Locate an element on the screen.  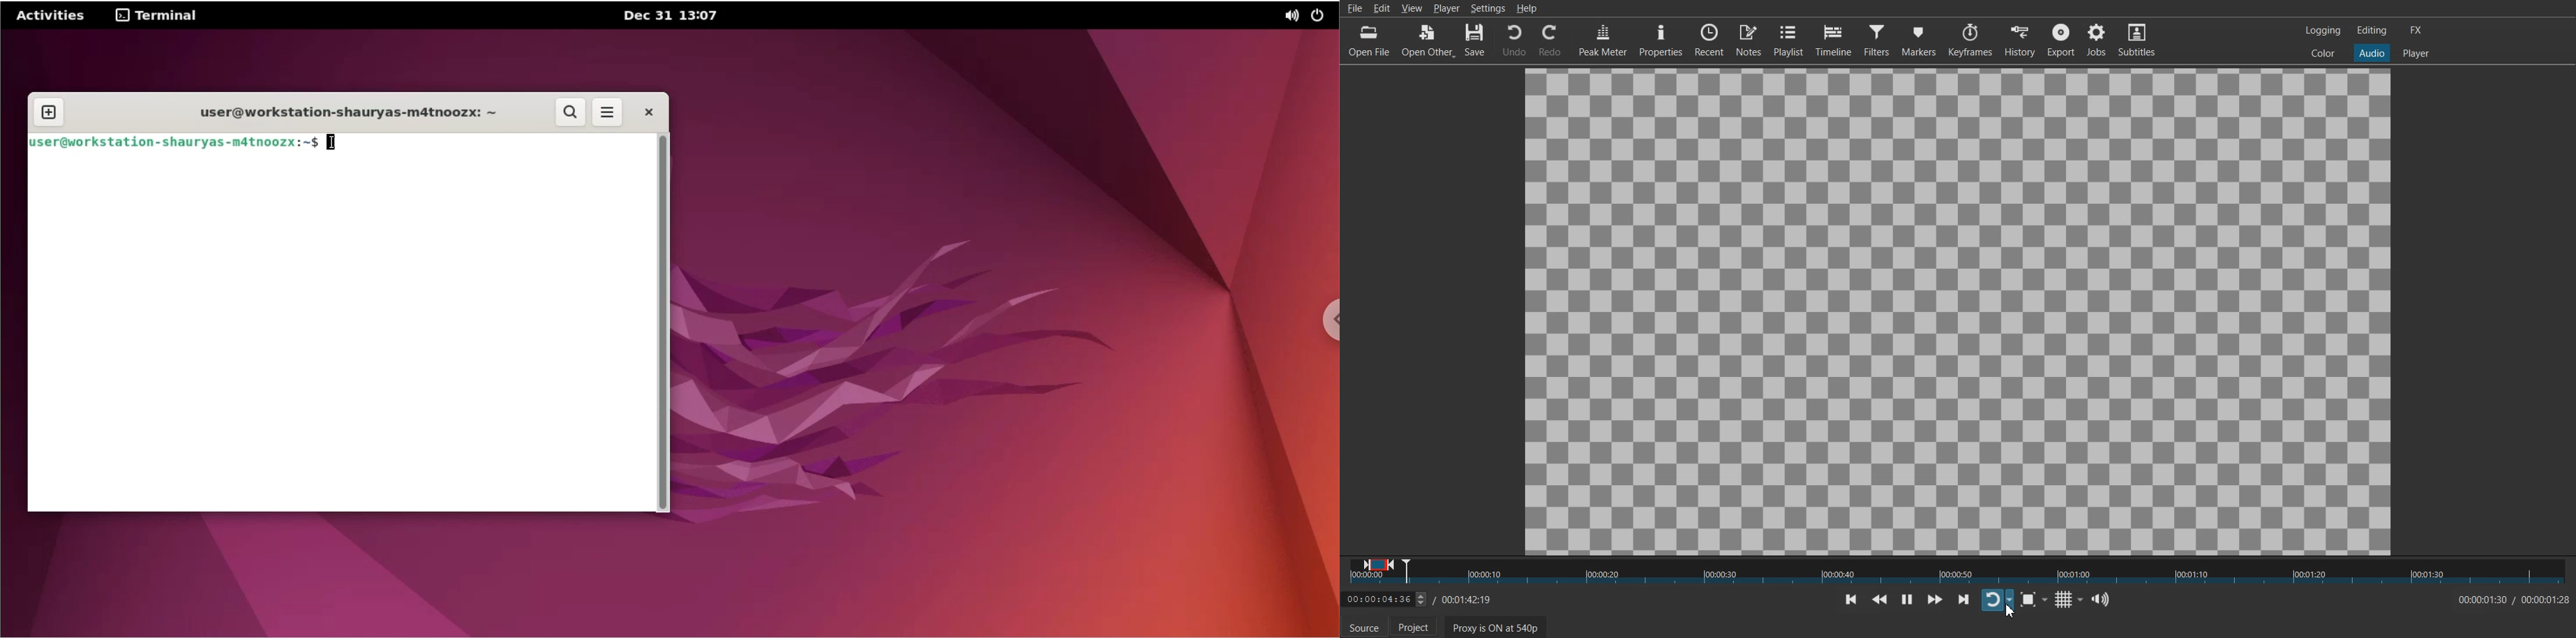
Toggle grid display is located at coordinates (2068, 599).